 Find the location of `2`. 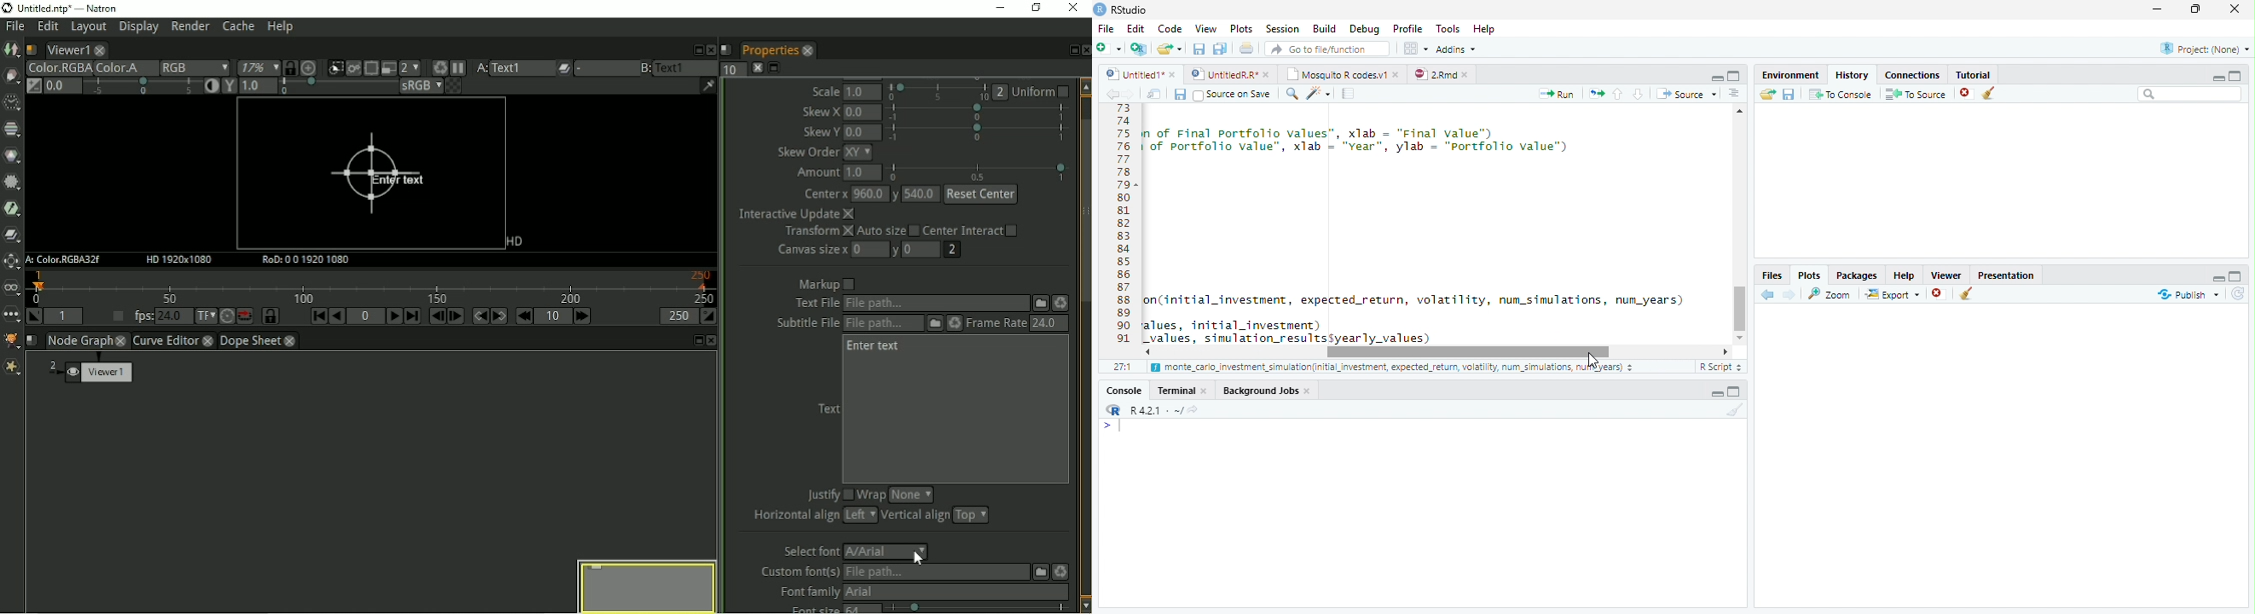

2 is located at coordinates (953, 250).